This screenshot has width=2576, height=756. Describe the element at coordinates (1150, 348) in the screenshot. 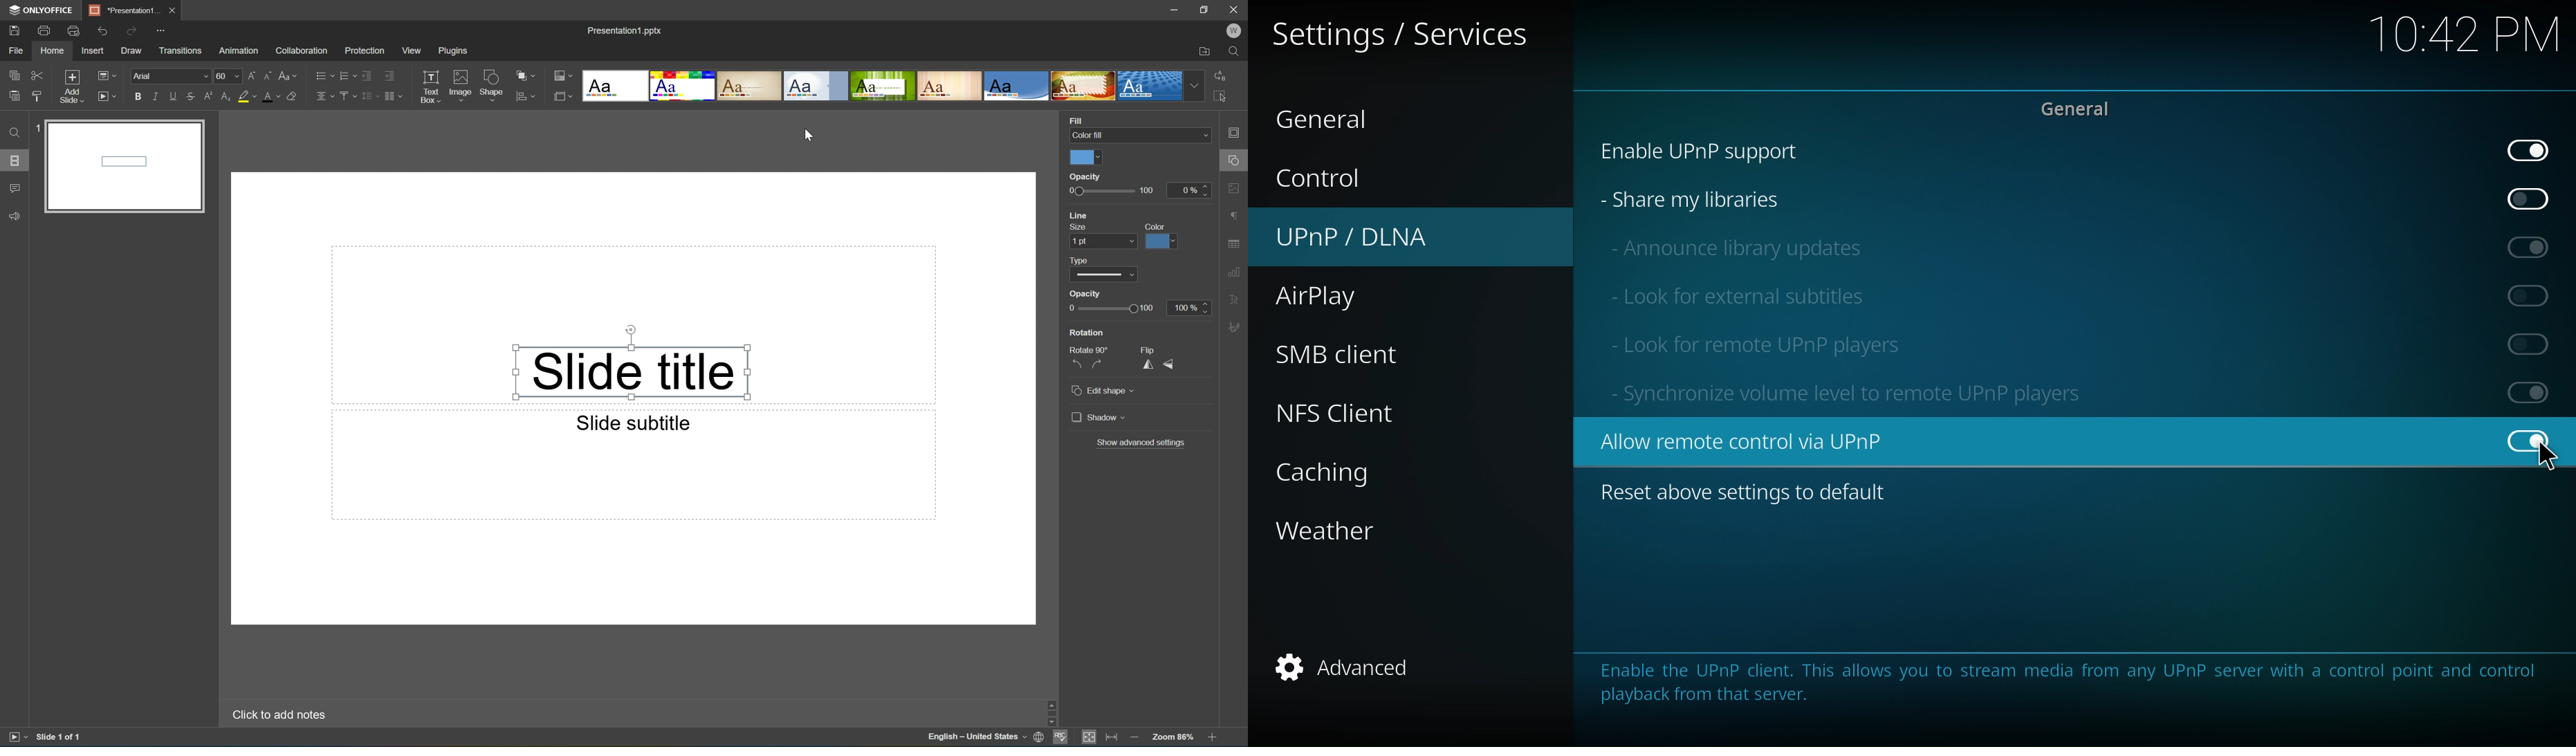

I see `Flip` at that location.